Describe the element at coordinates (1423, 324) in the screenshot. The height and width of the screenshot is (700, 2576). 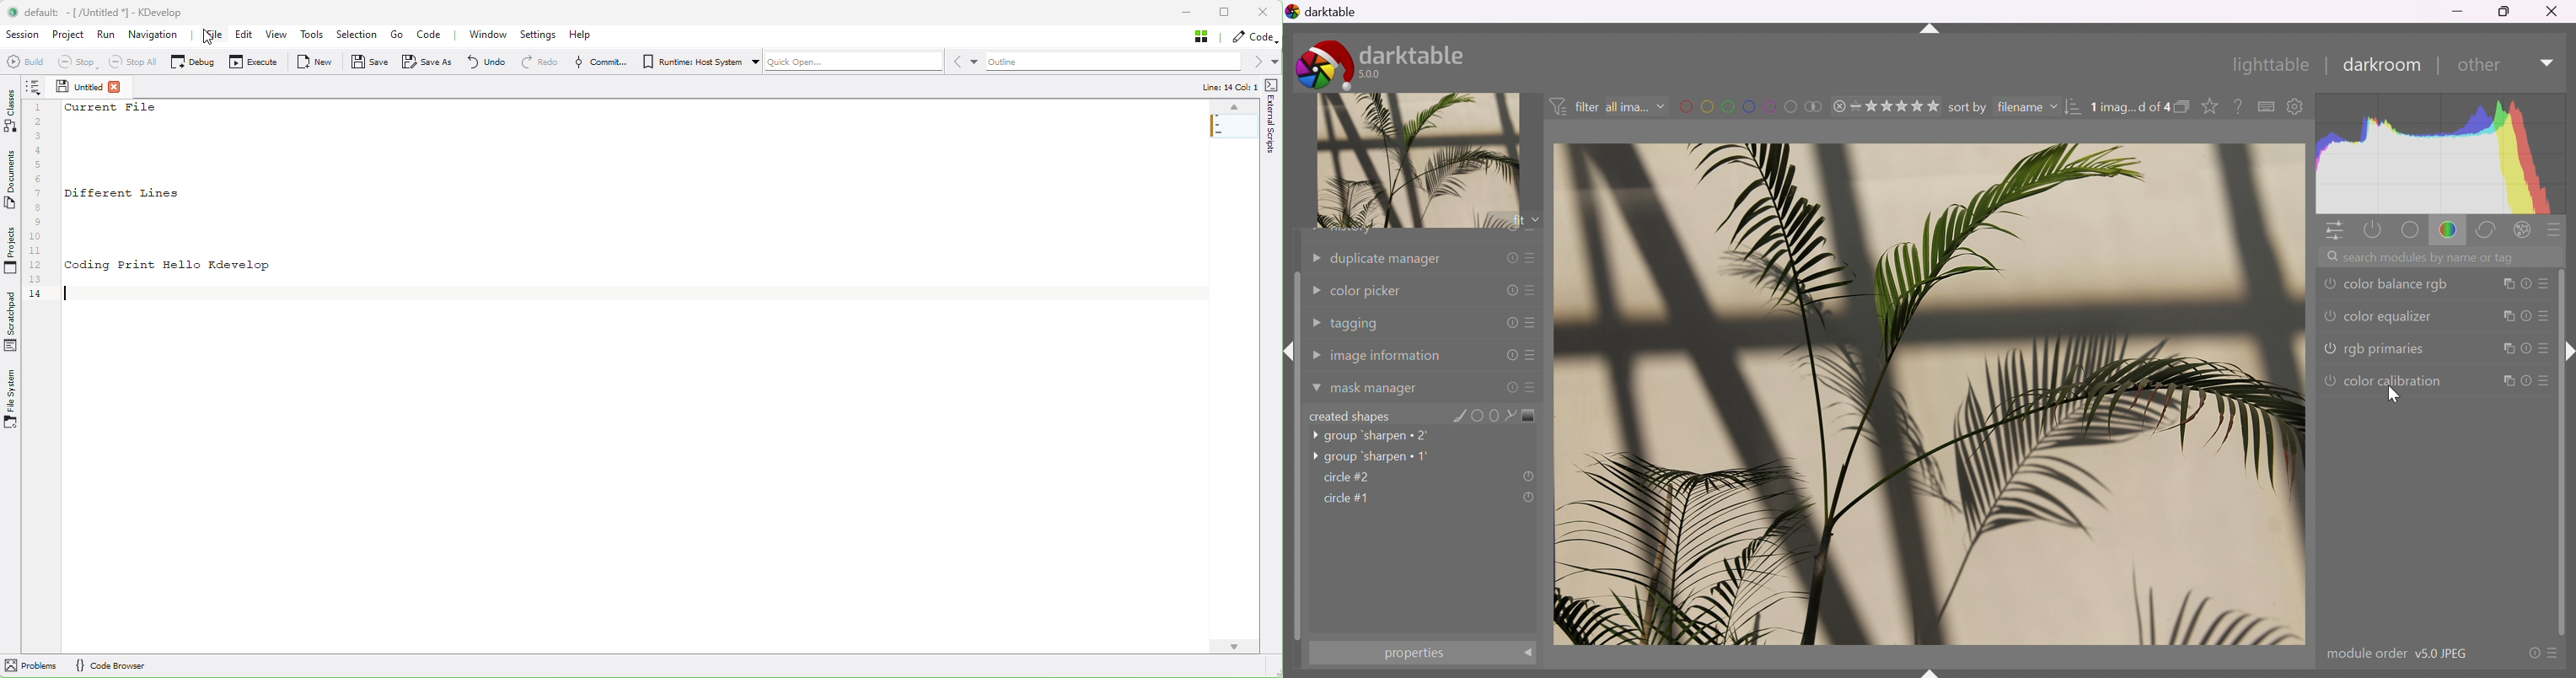
I see `tagging` at that location.